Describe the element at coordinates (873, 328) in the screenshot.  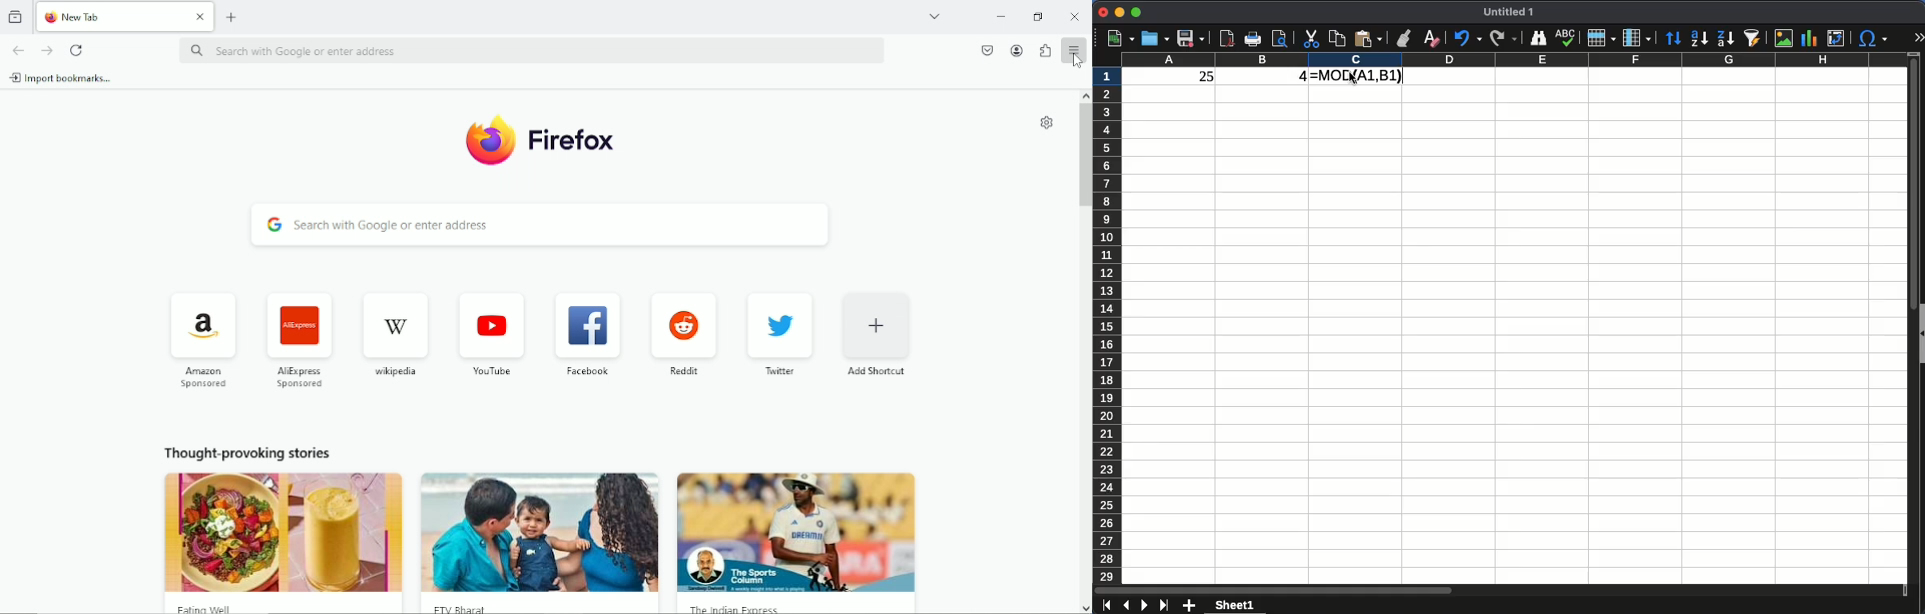
I see `icon` at that location.